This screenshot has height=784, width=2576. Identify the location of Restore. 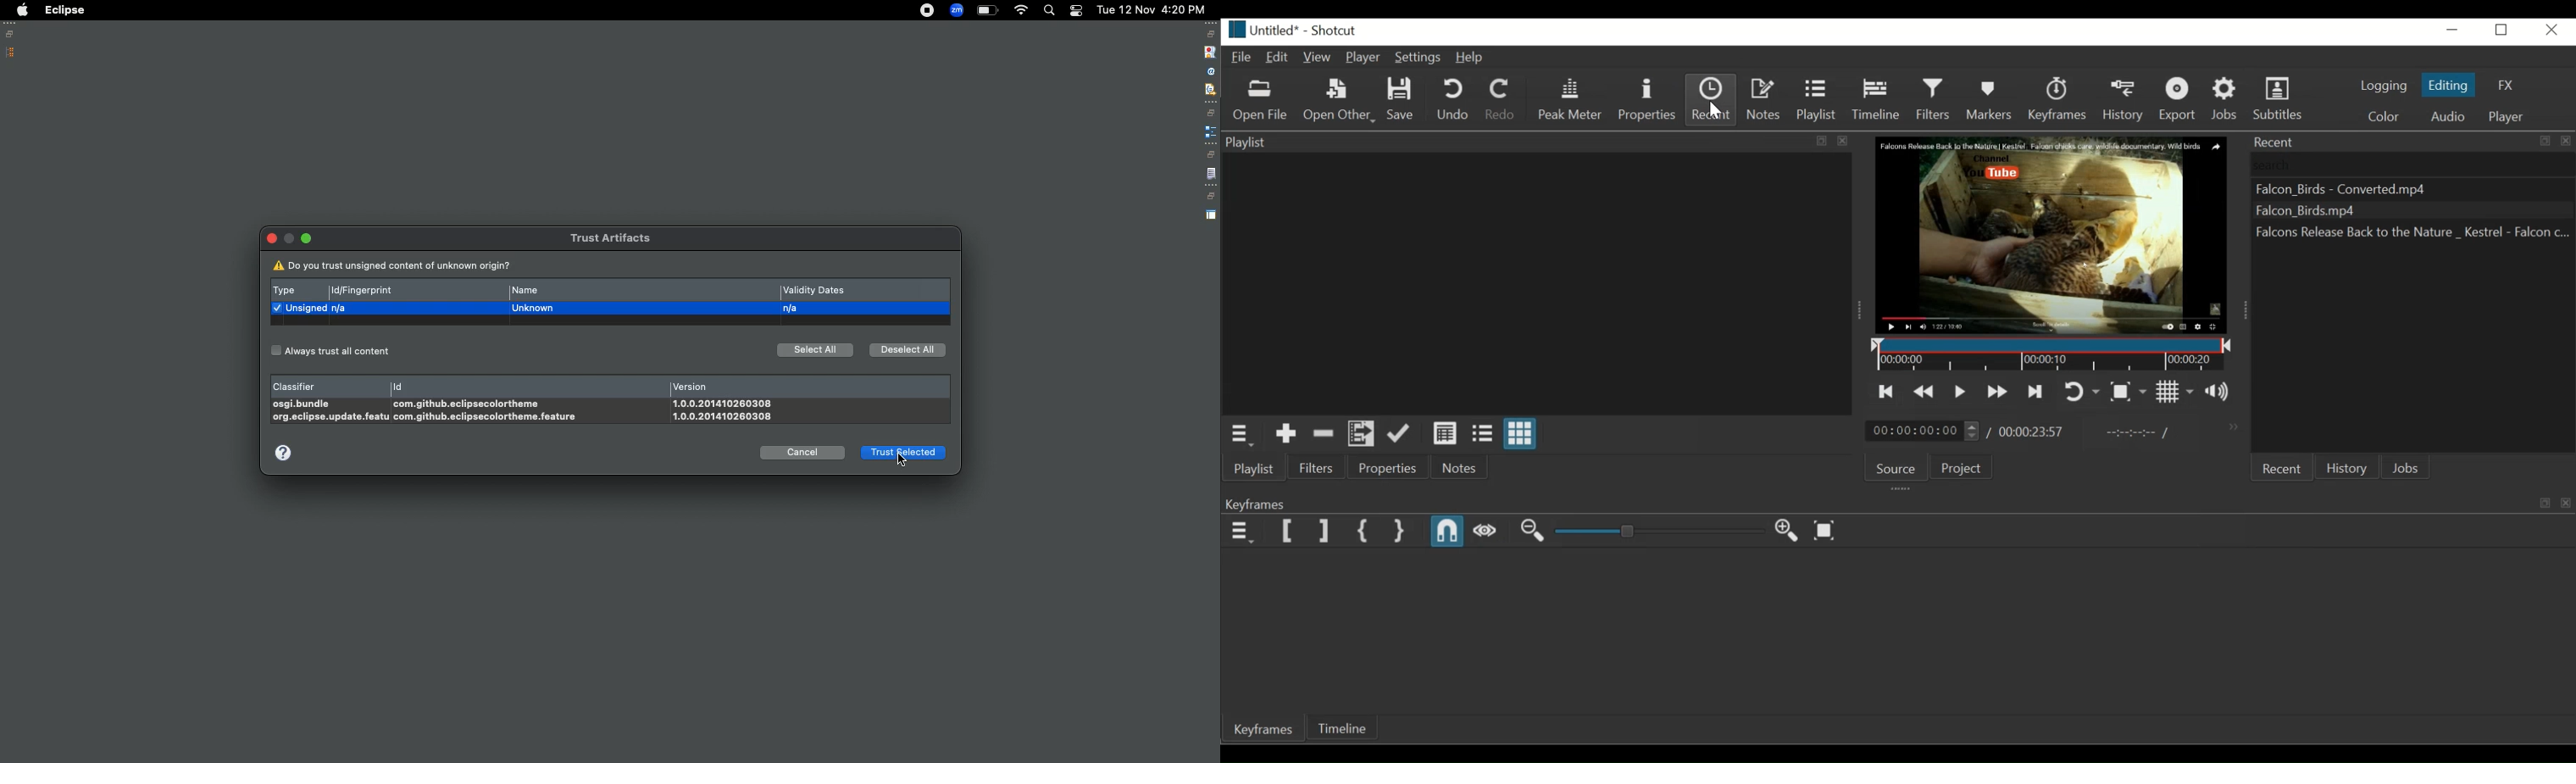
(2501, 30).